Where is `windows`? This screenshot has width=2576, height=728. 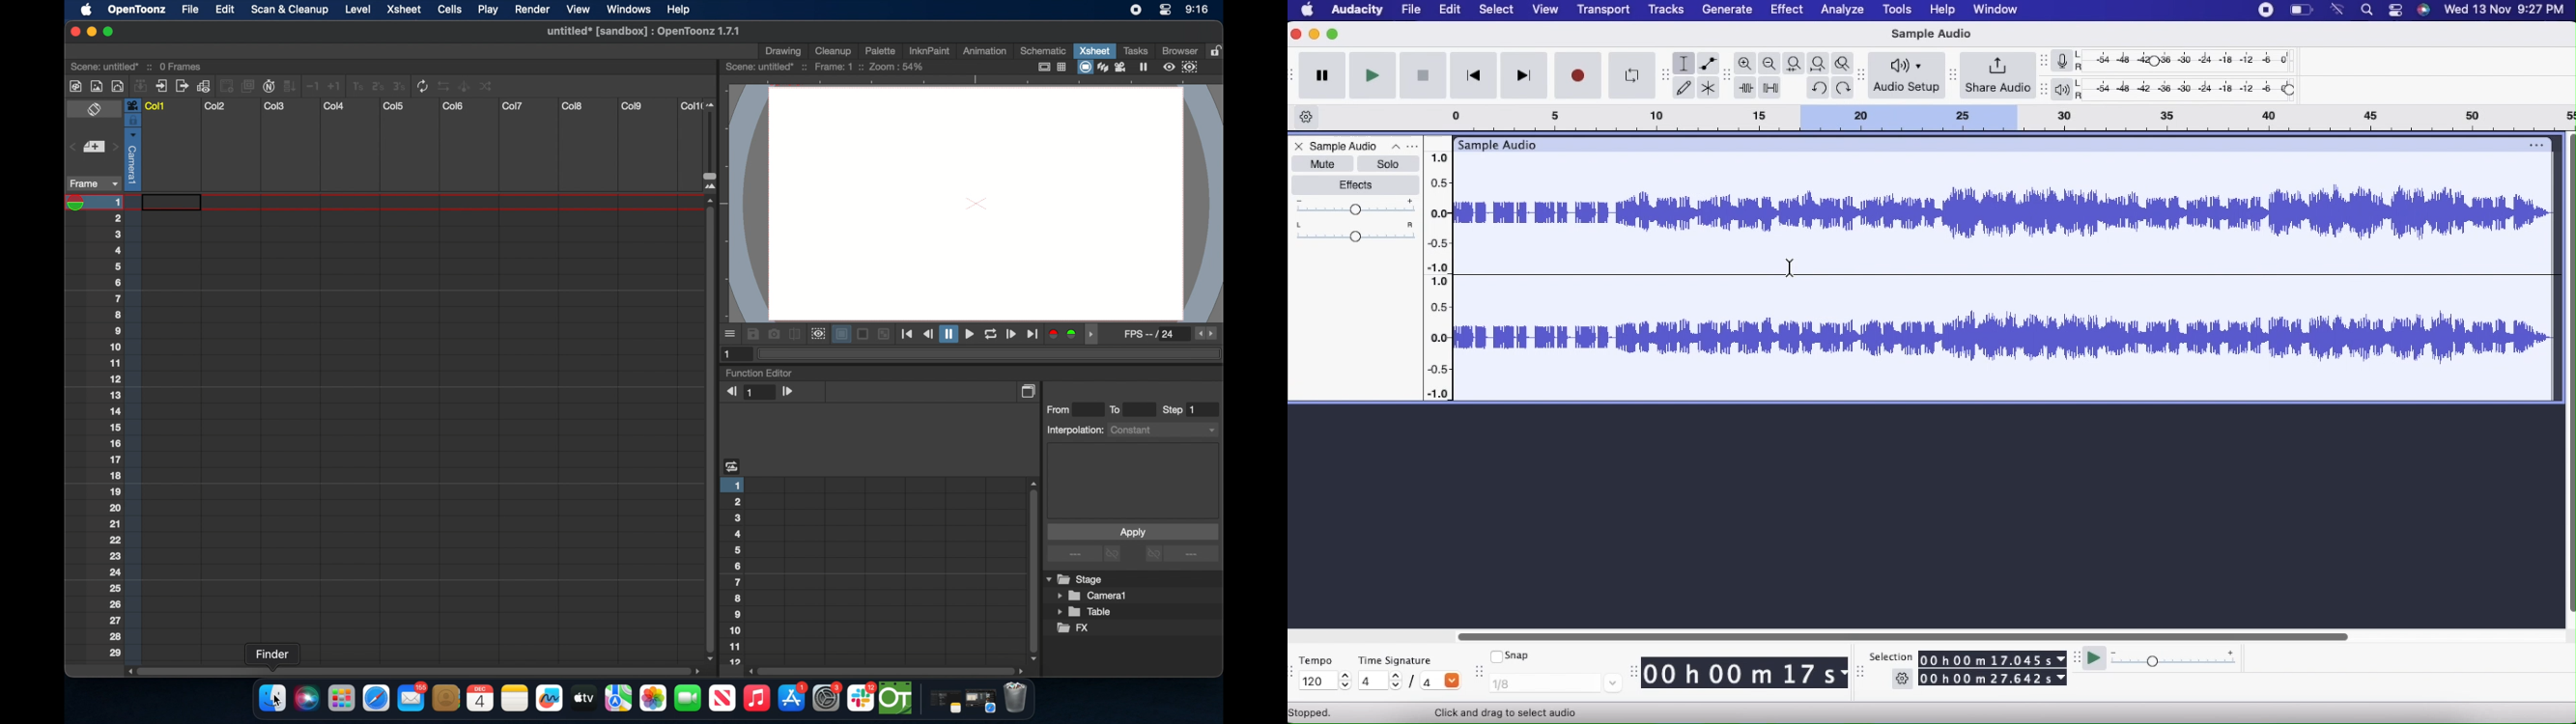
windows is located at coordinates (628, 9).